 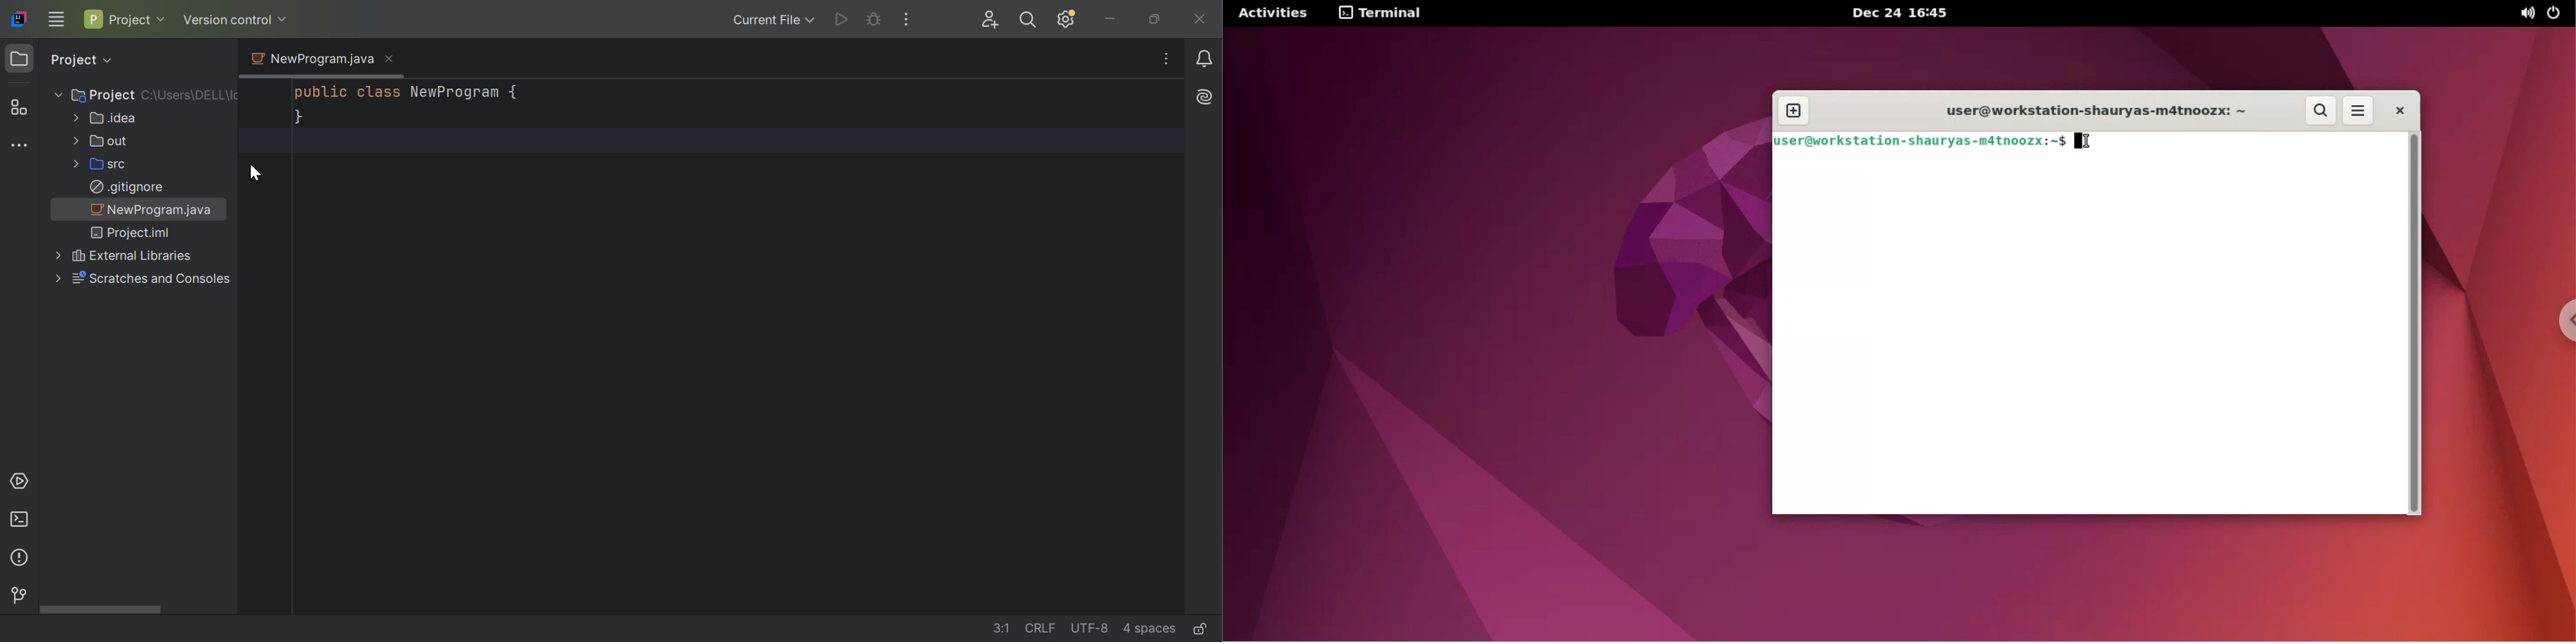 I want to click on 3:2, so click(x=994, y=625).